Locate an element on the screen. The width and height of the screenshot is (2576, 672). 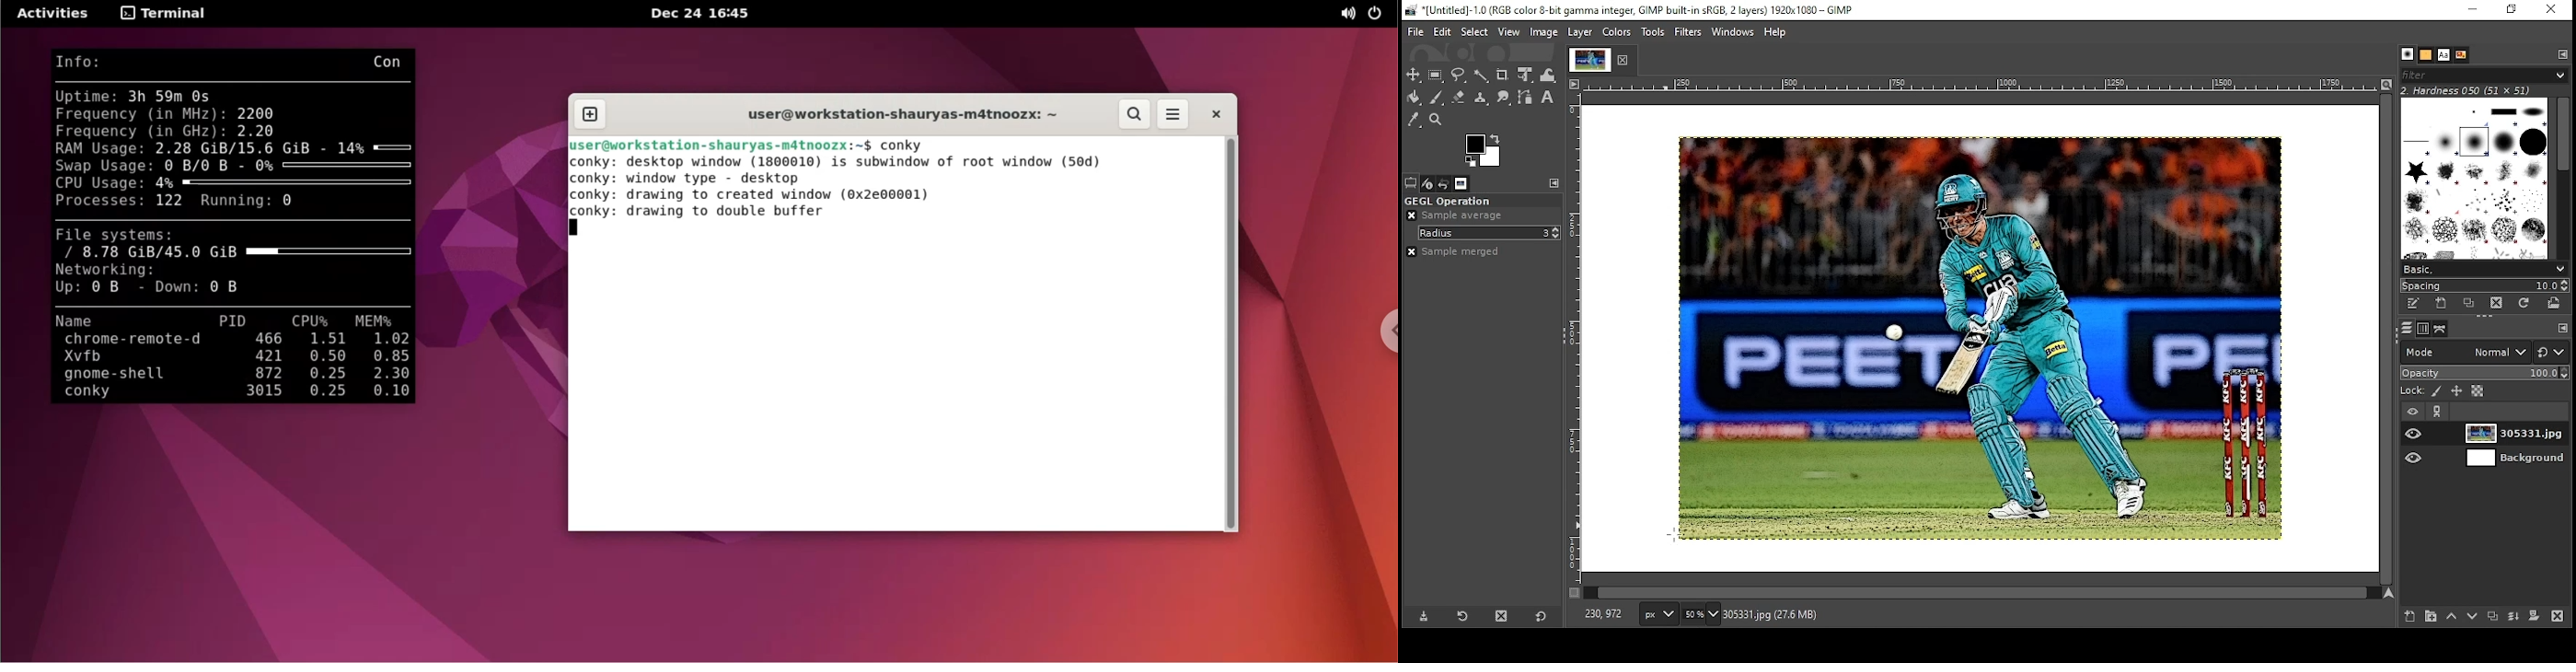
open brush as image is located at coordinates (2555, 303).